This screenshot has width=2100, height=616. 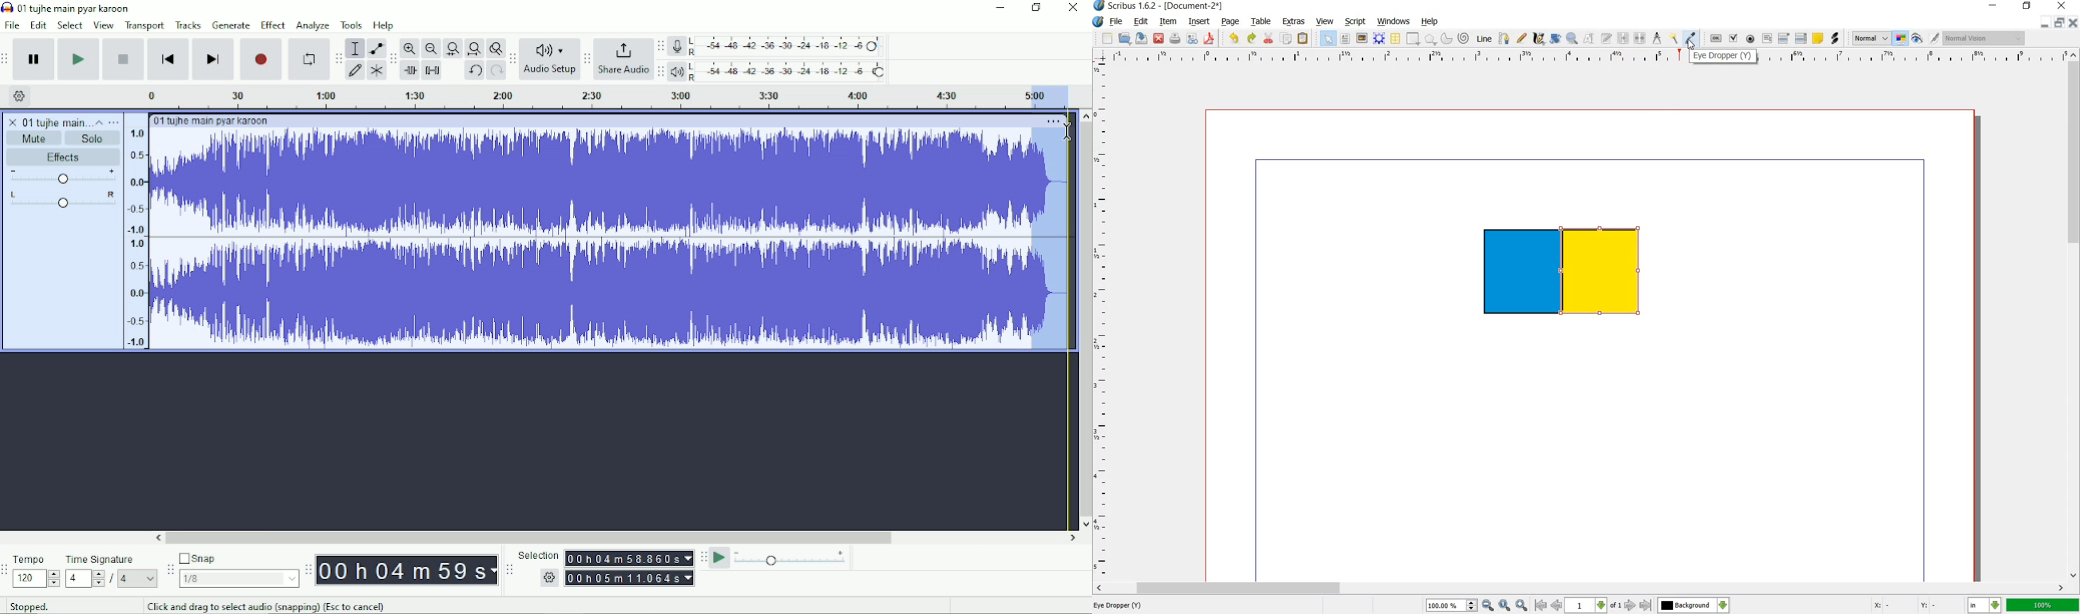 What do you see at coordinates (1983, 605) in the screenshot?
I see `in` at bounding box center [1983, 605].